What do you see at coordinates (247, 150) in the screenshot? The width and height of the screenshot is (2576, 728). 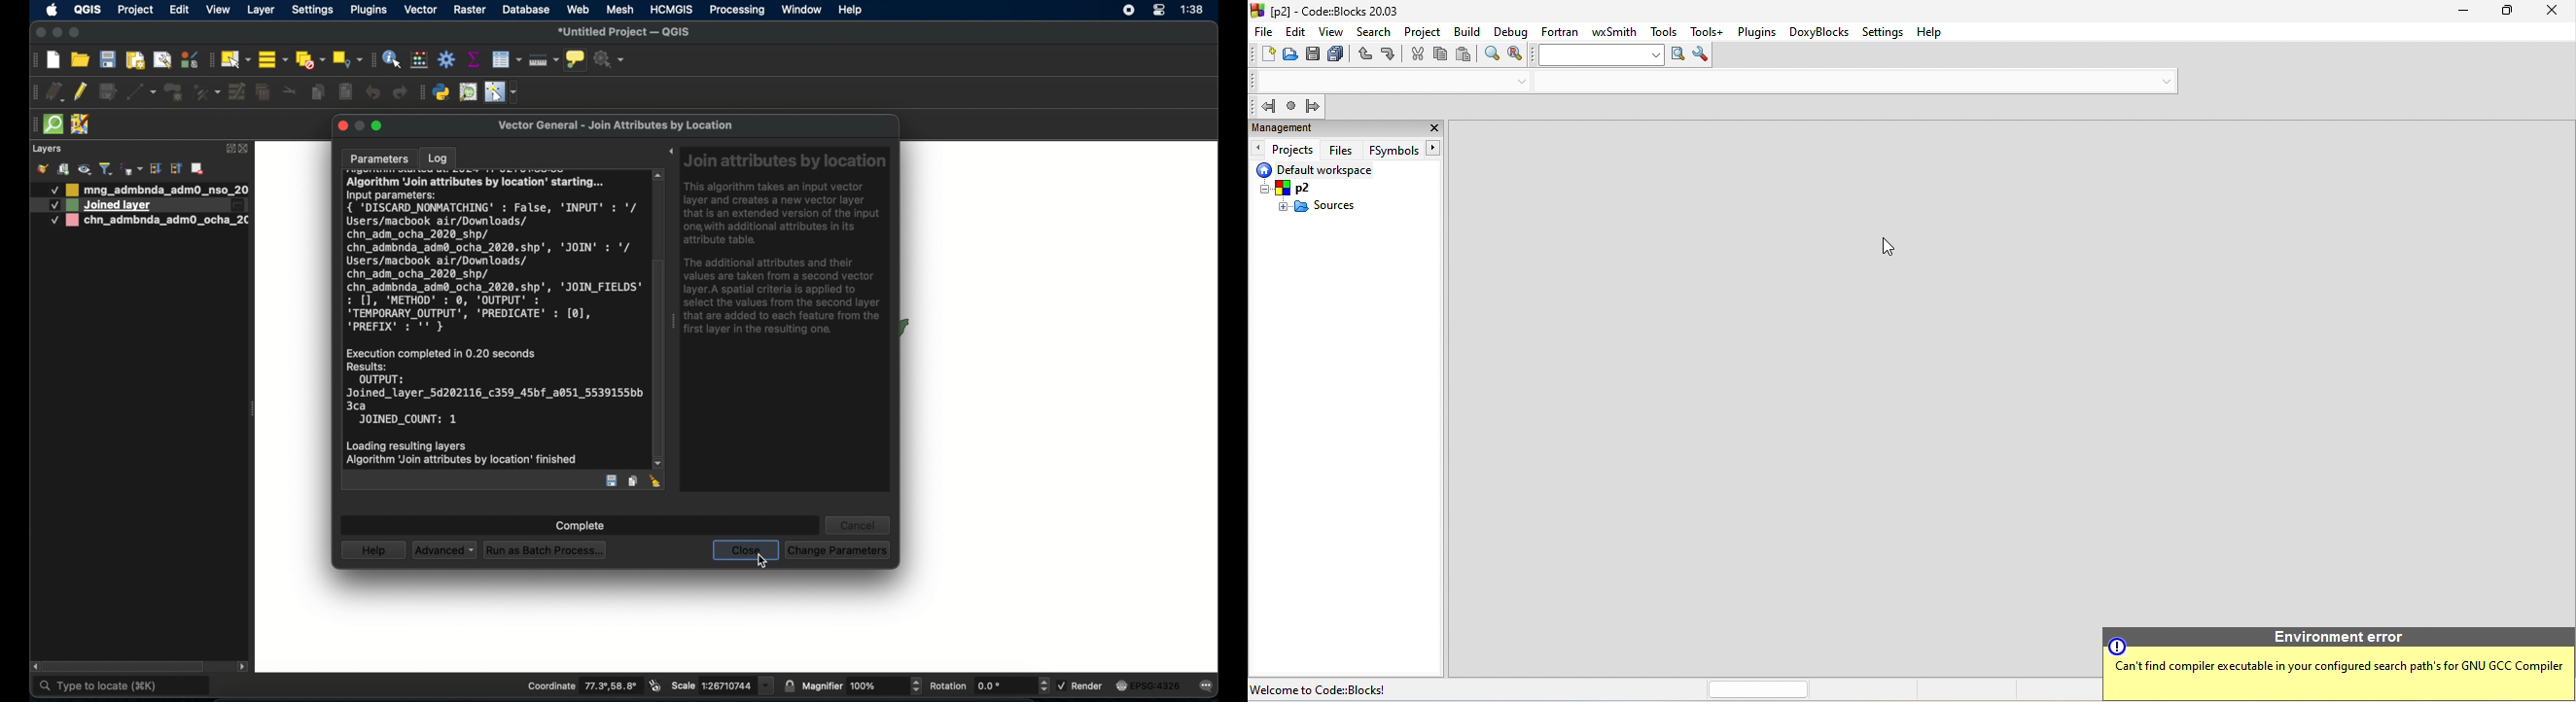 I see `close` at bounding box center [247, 150].